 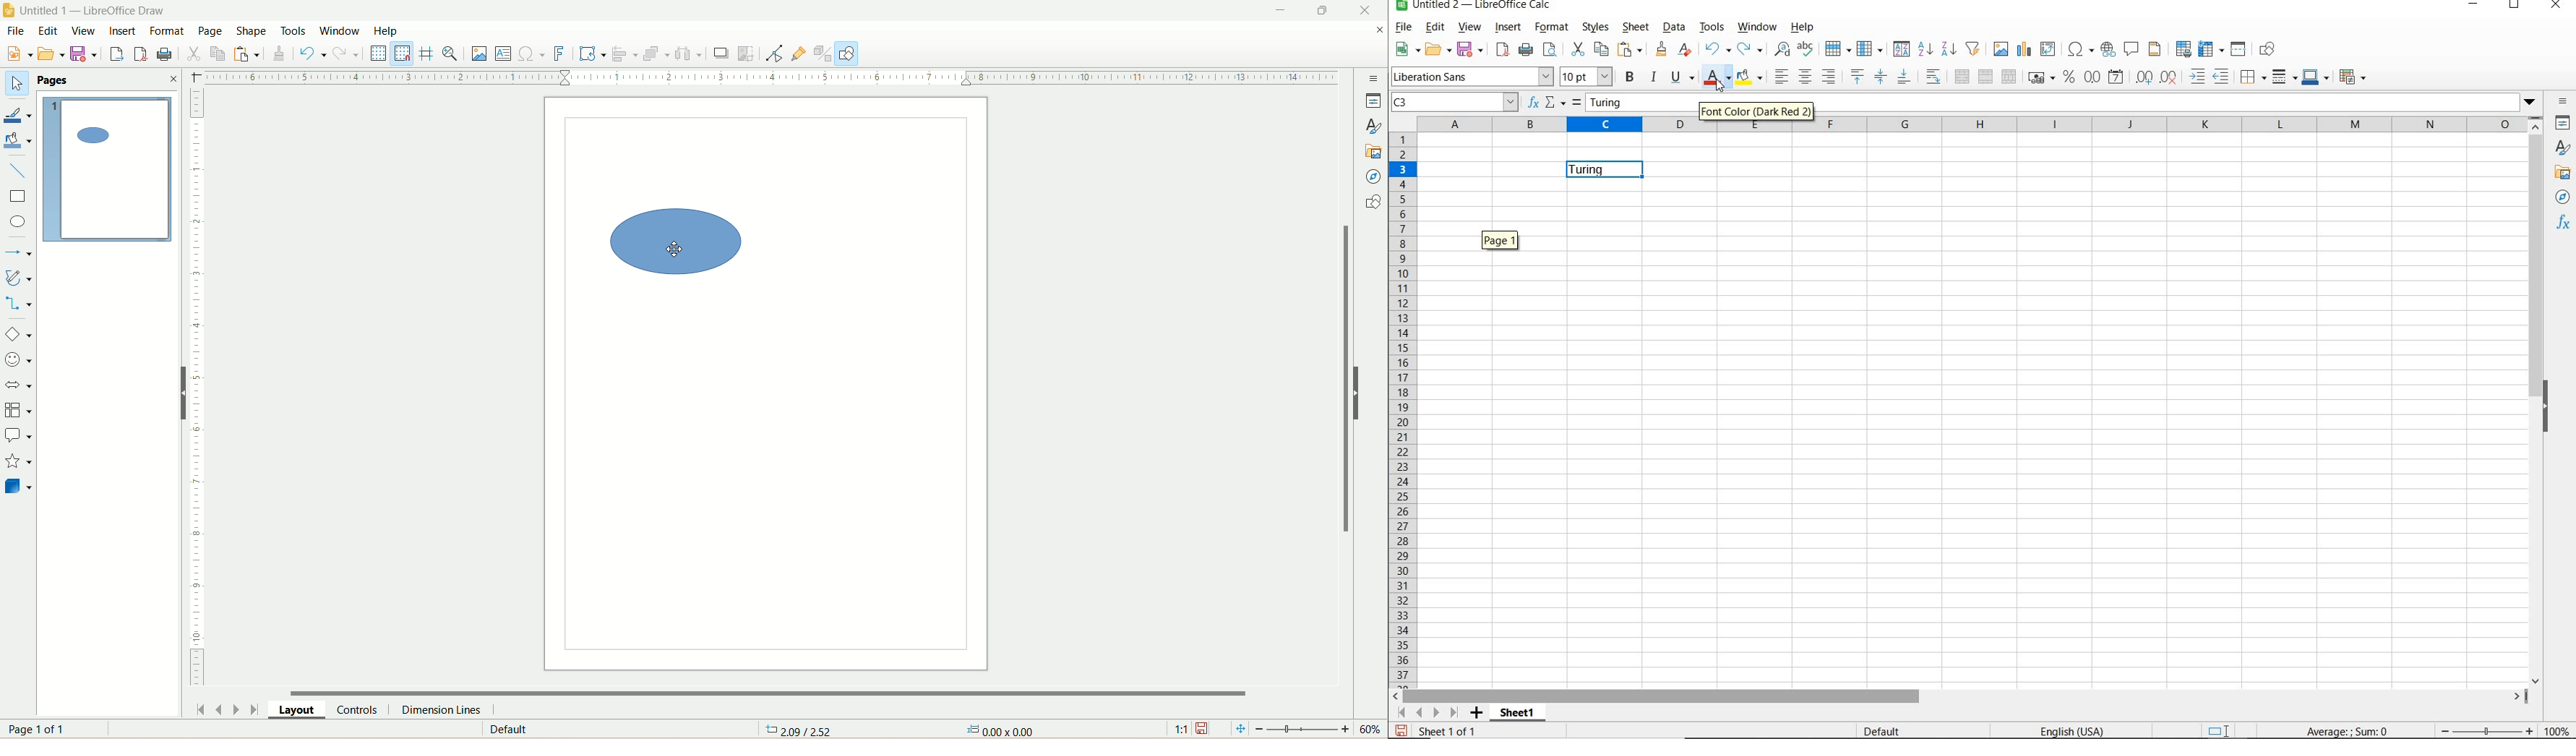 What do you see at coordinates (1578, 49) in the screenshot?
I see `CUT` at bounding box center [1578, 49].